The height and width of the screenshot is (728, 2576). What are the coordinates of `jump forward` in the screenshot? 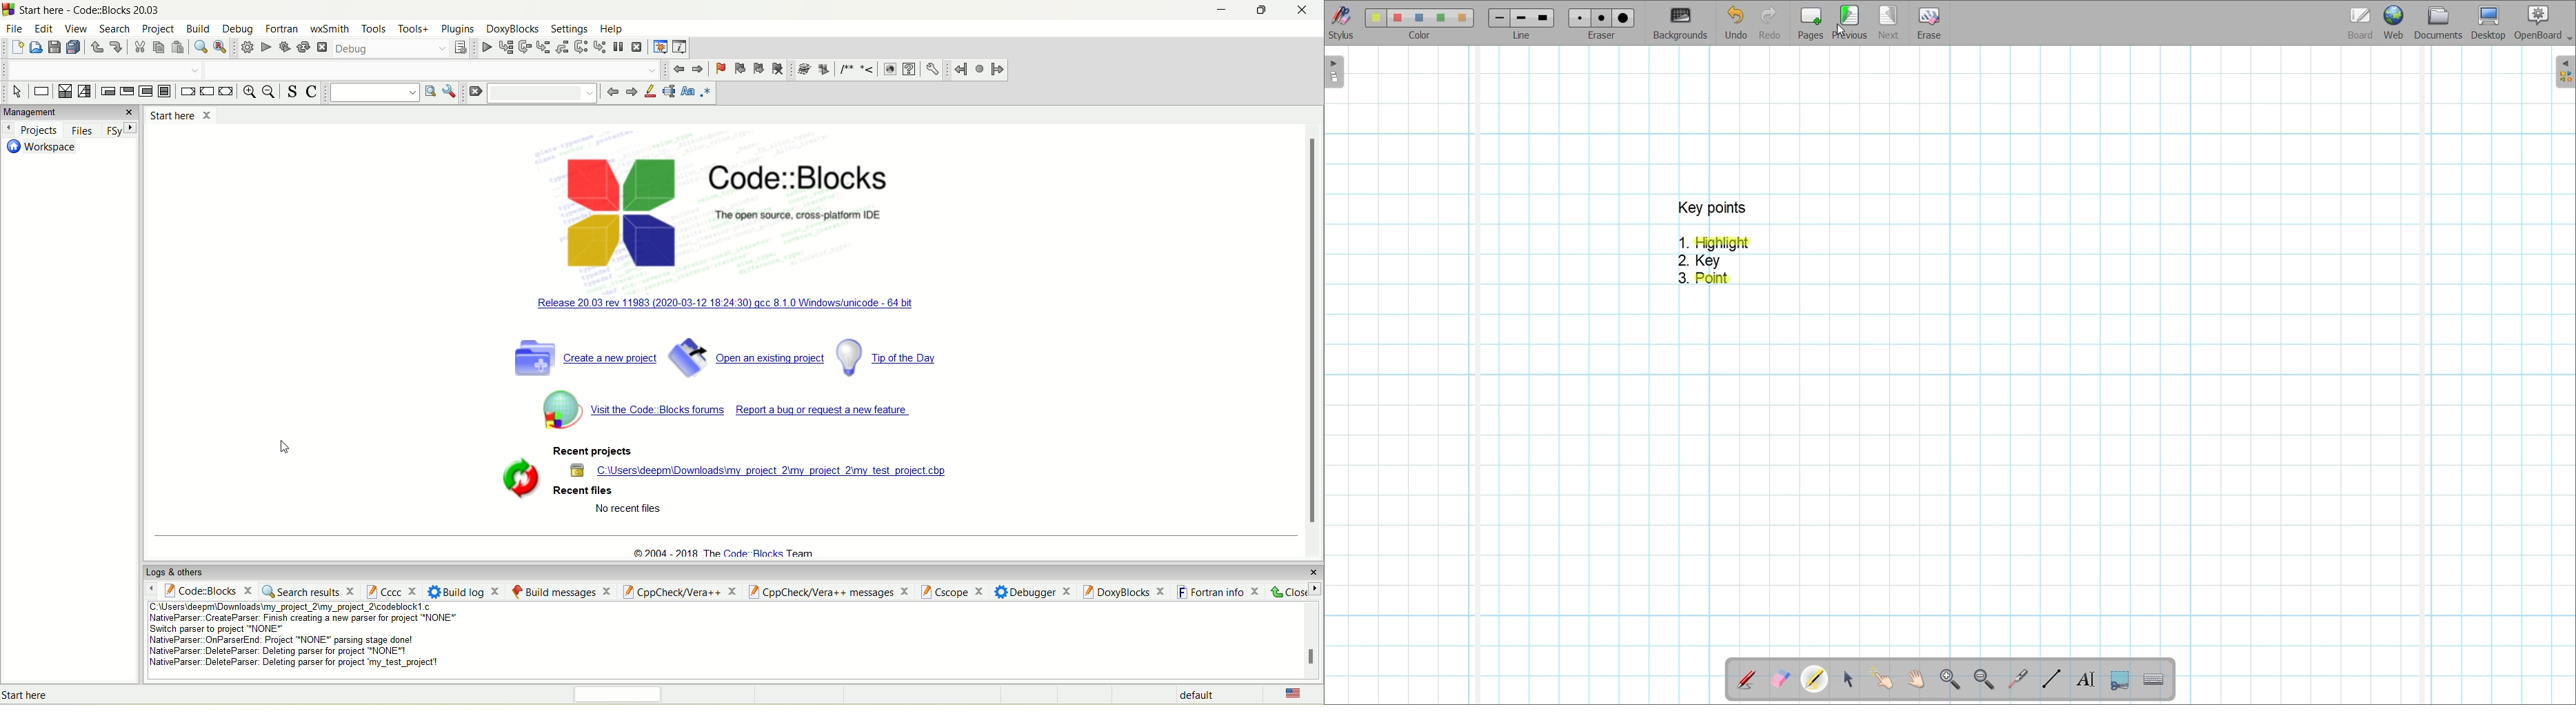 It's located at (998, 70).